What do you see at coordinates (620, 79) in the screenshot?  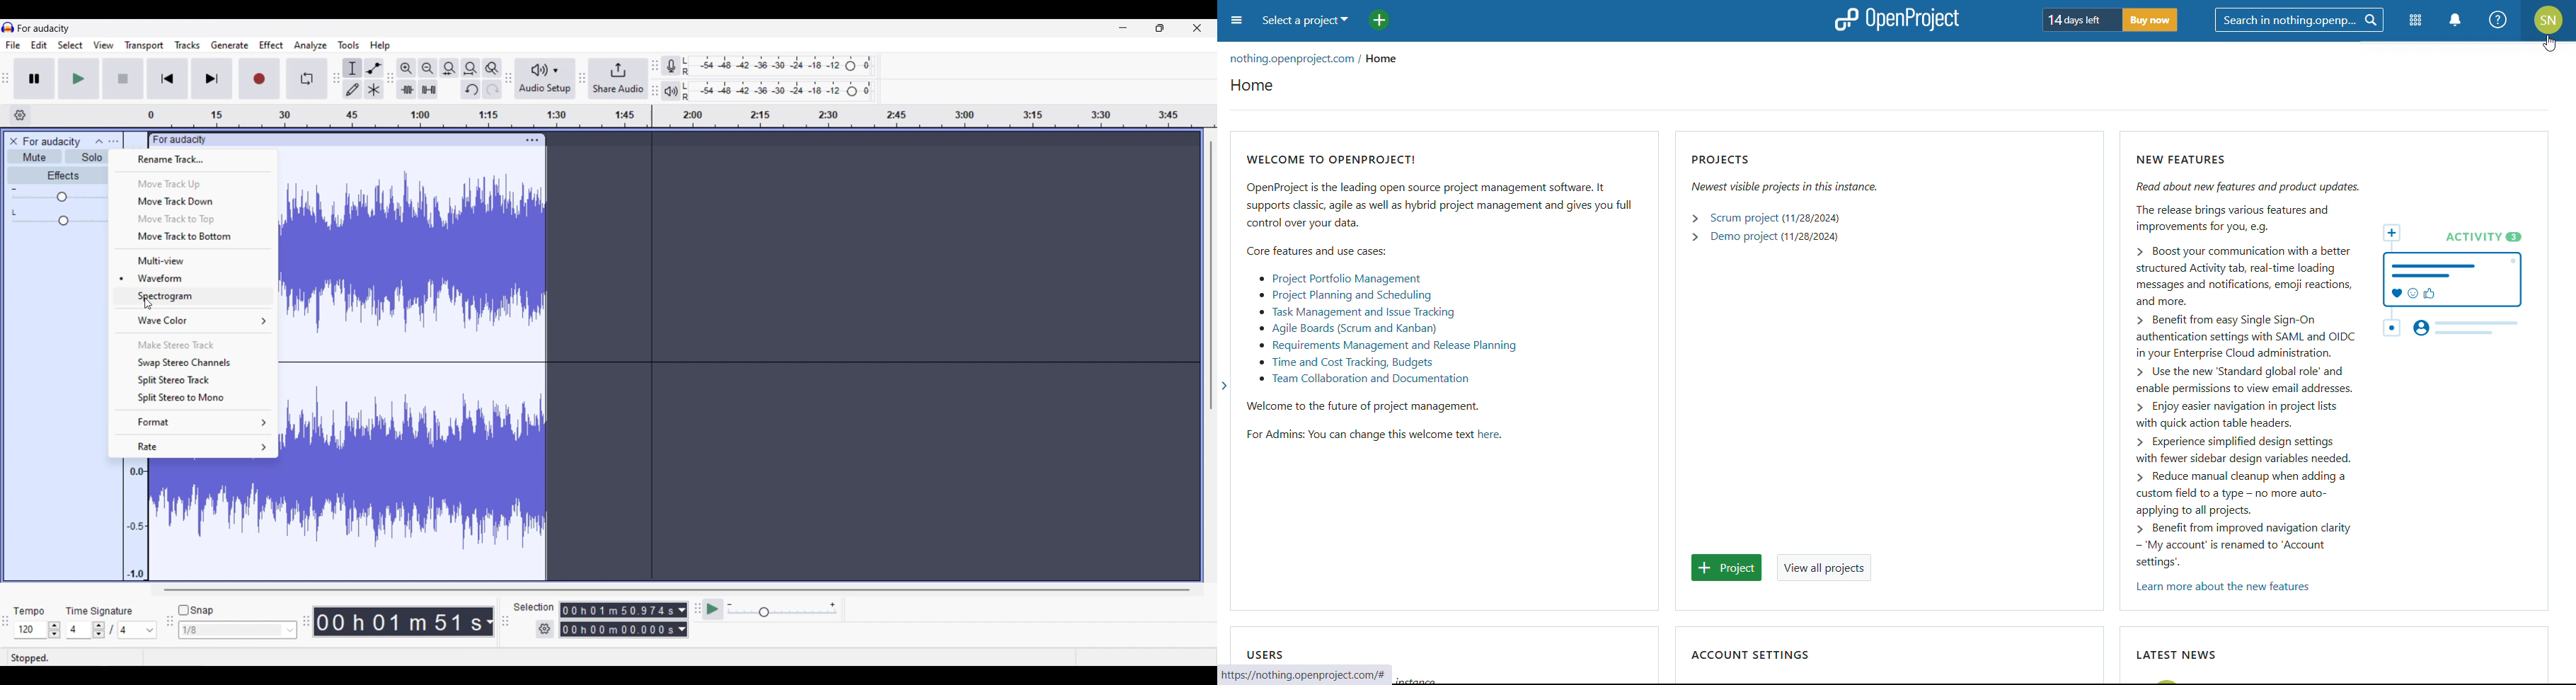 I see `Share audio` at bounding box center [620, 79].